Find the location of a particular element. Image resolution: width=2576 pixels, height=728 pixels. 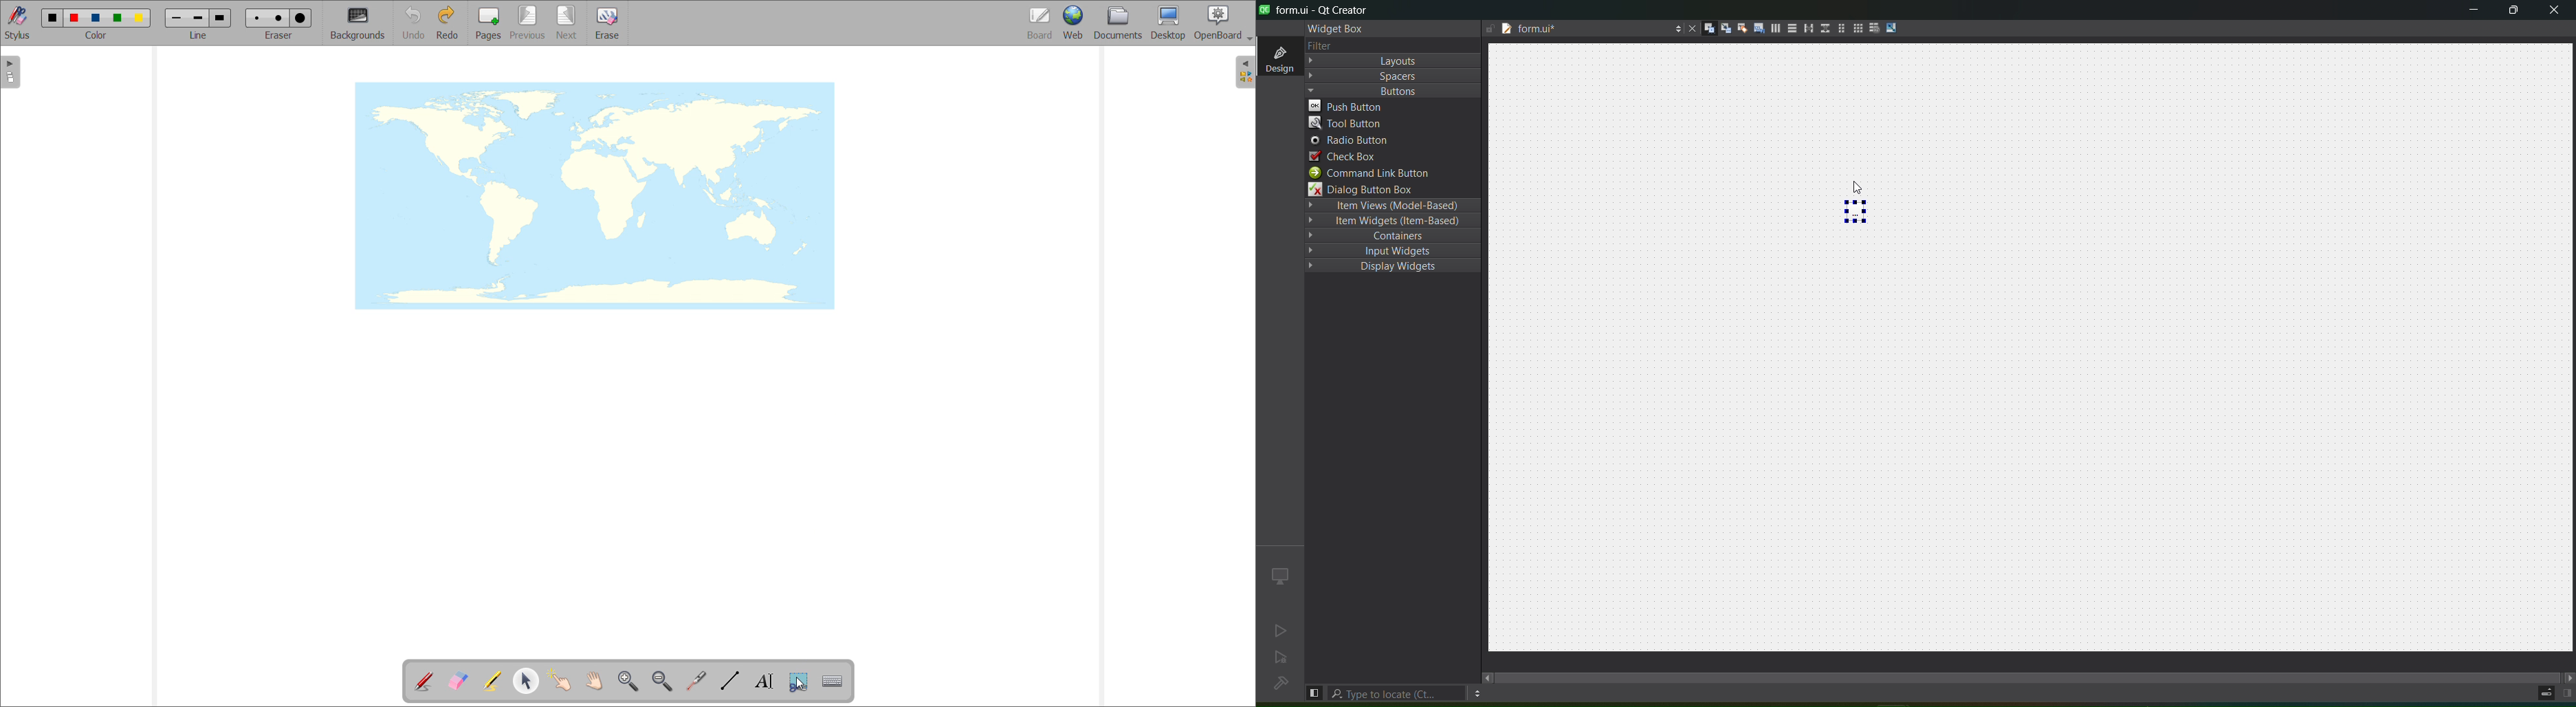

small is located at coordinates (255, 17).